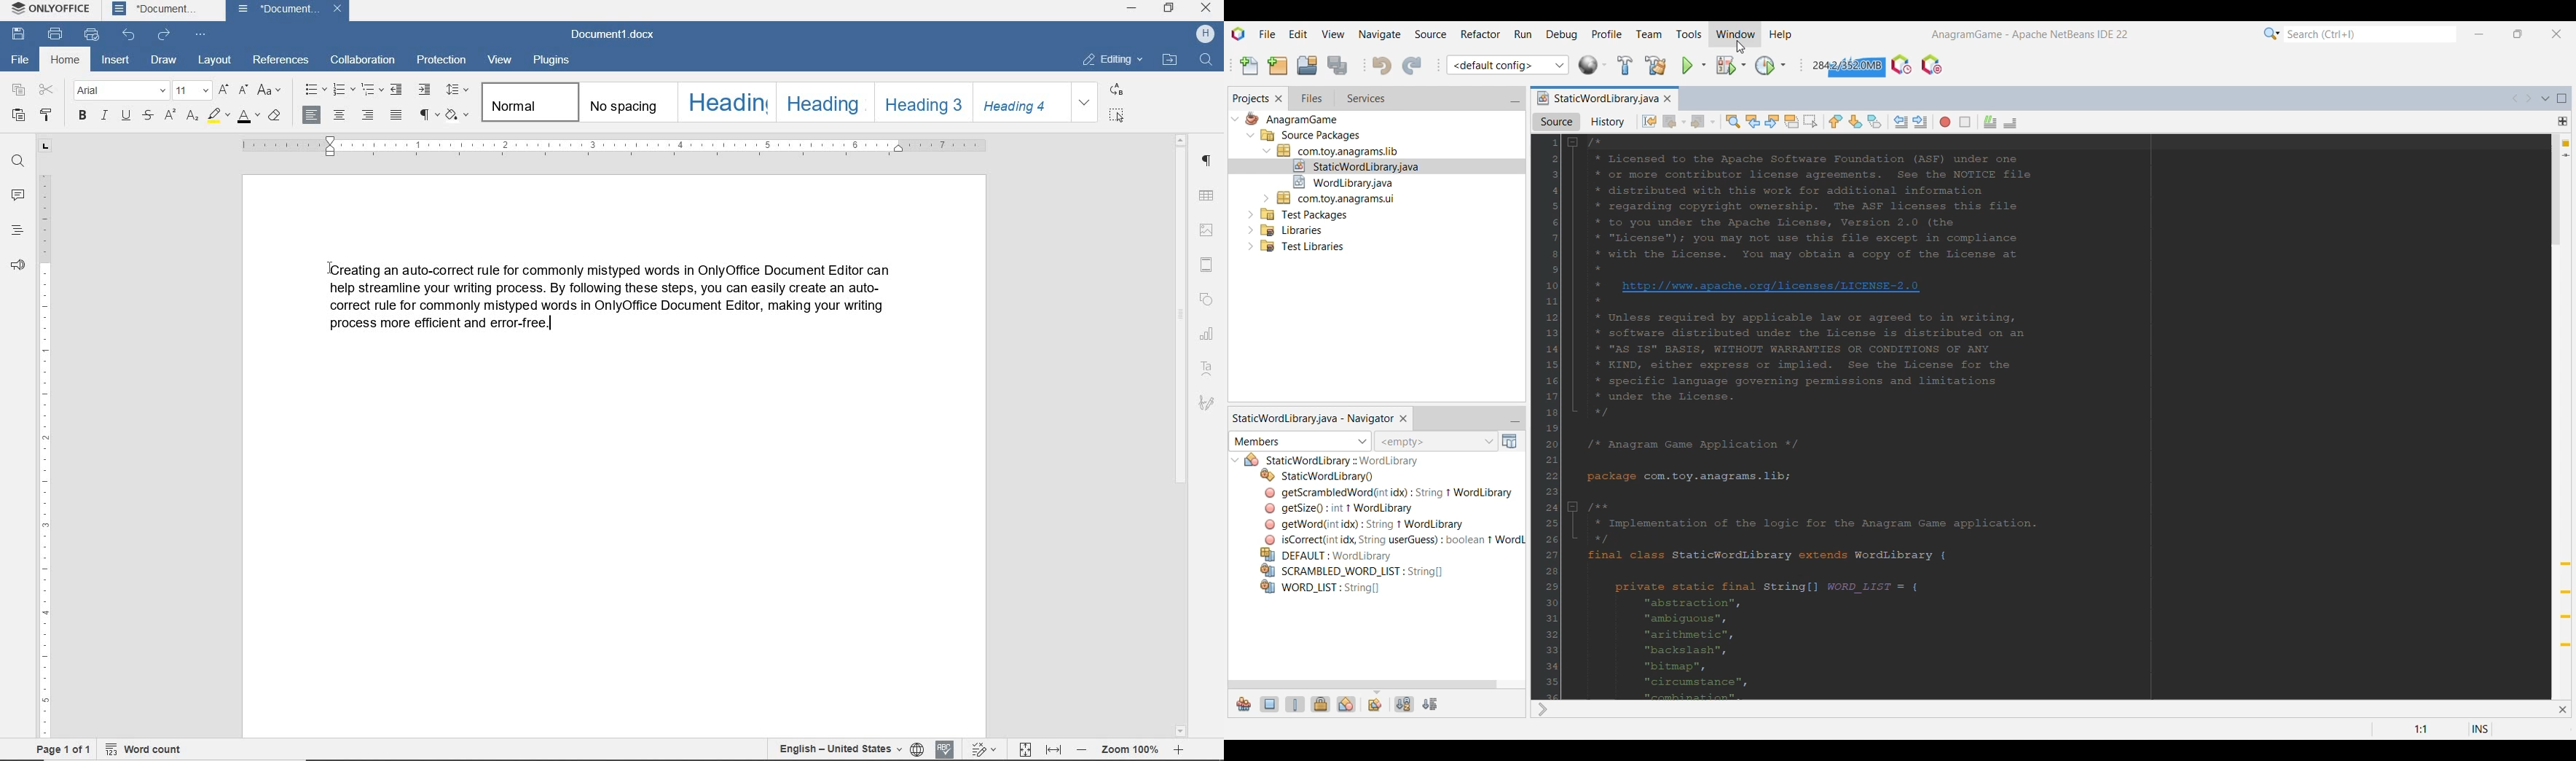  Describe the element at coordinates (1183, 435) in the screenshot. I see `scrollbar` at that location.